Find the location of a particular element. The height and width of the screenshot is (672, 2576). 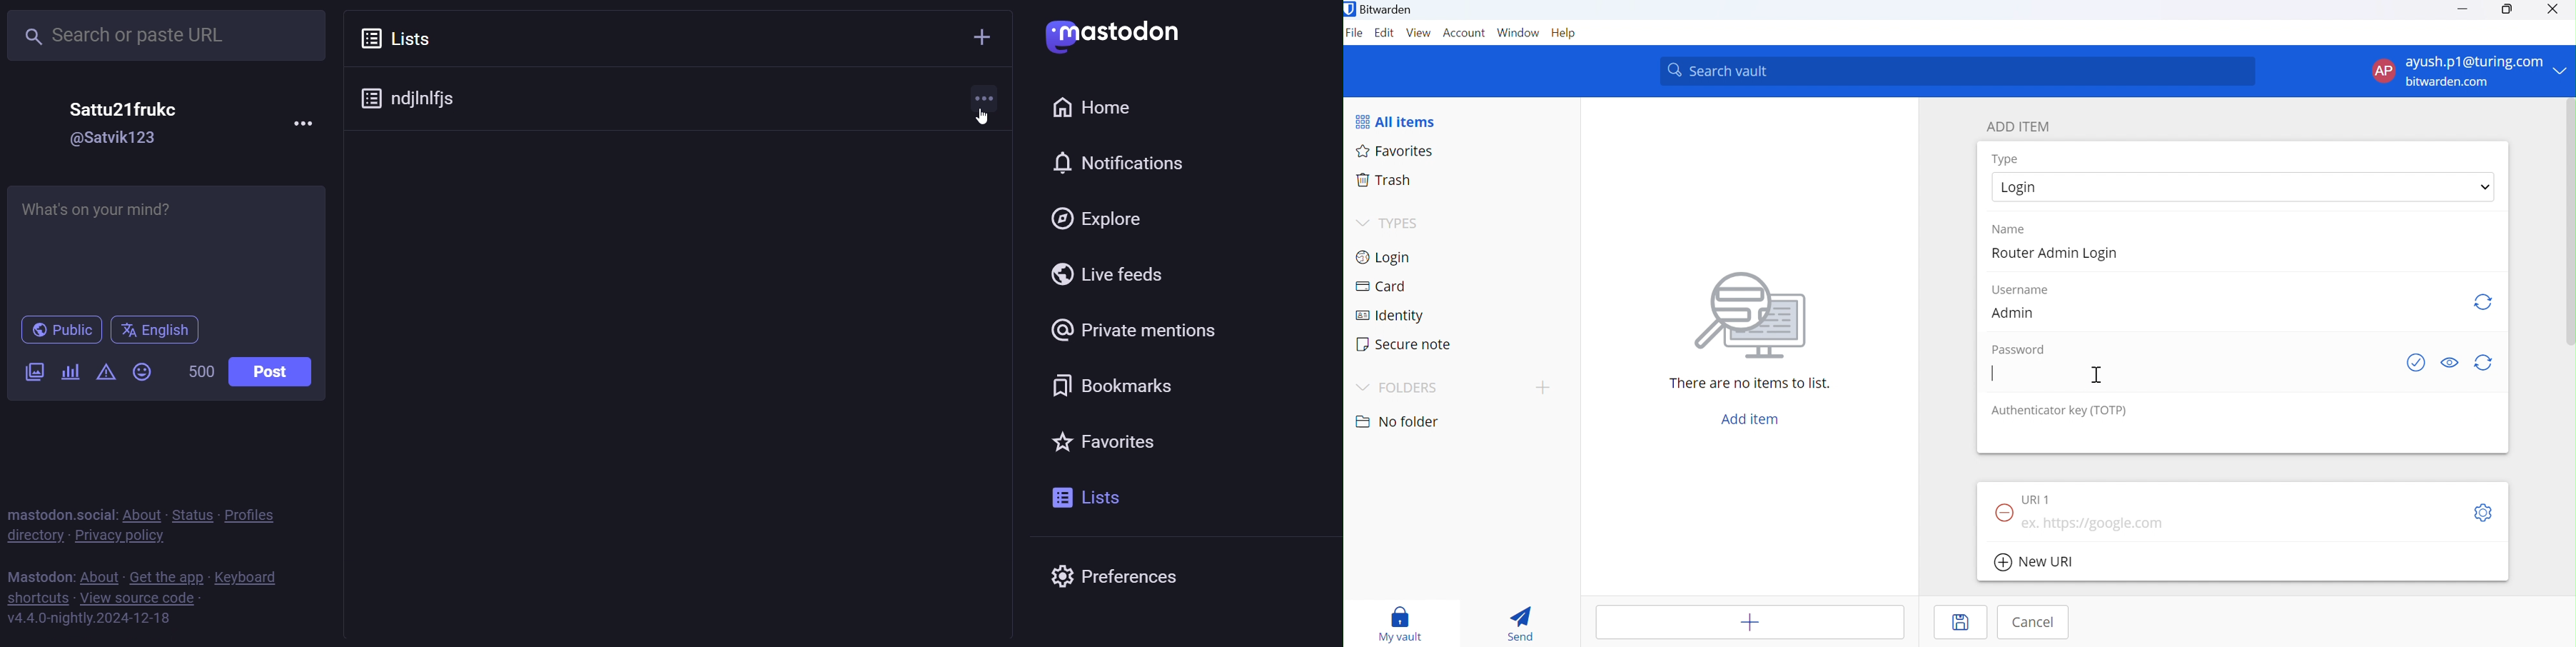

Minimize is located at coordinates (2463, 9).